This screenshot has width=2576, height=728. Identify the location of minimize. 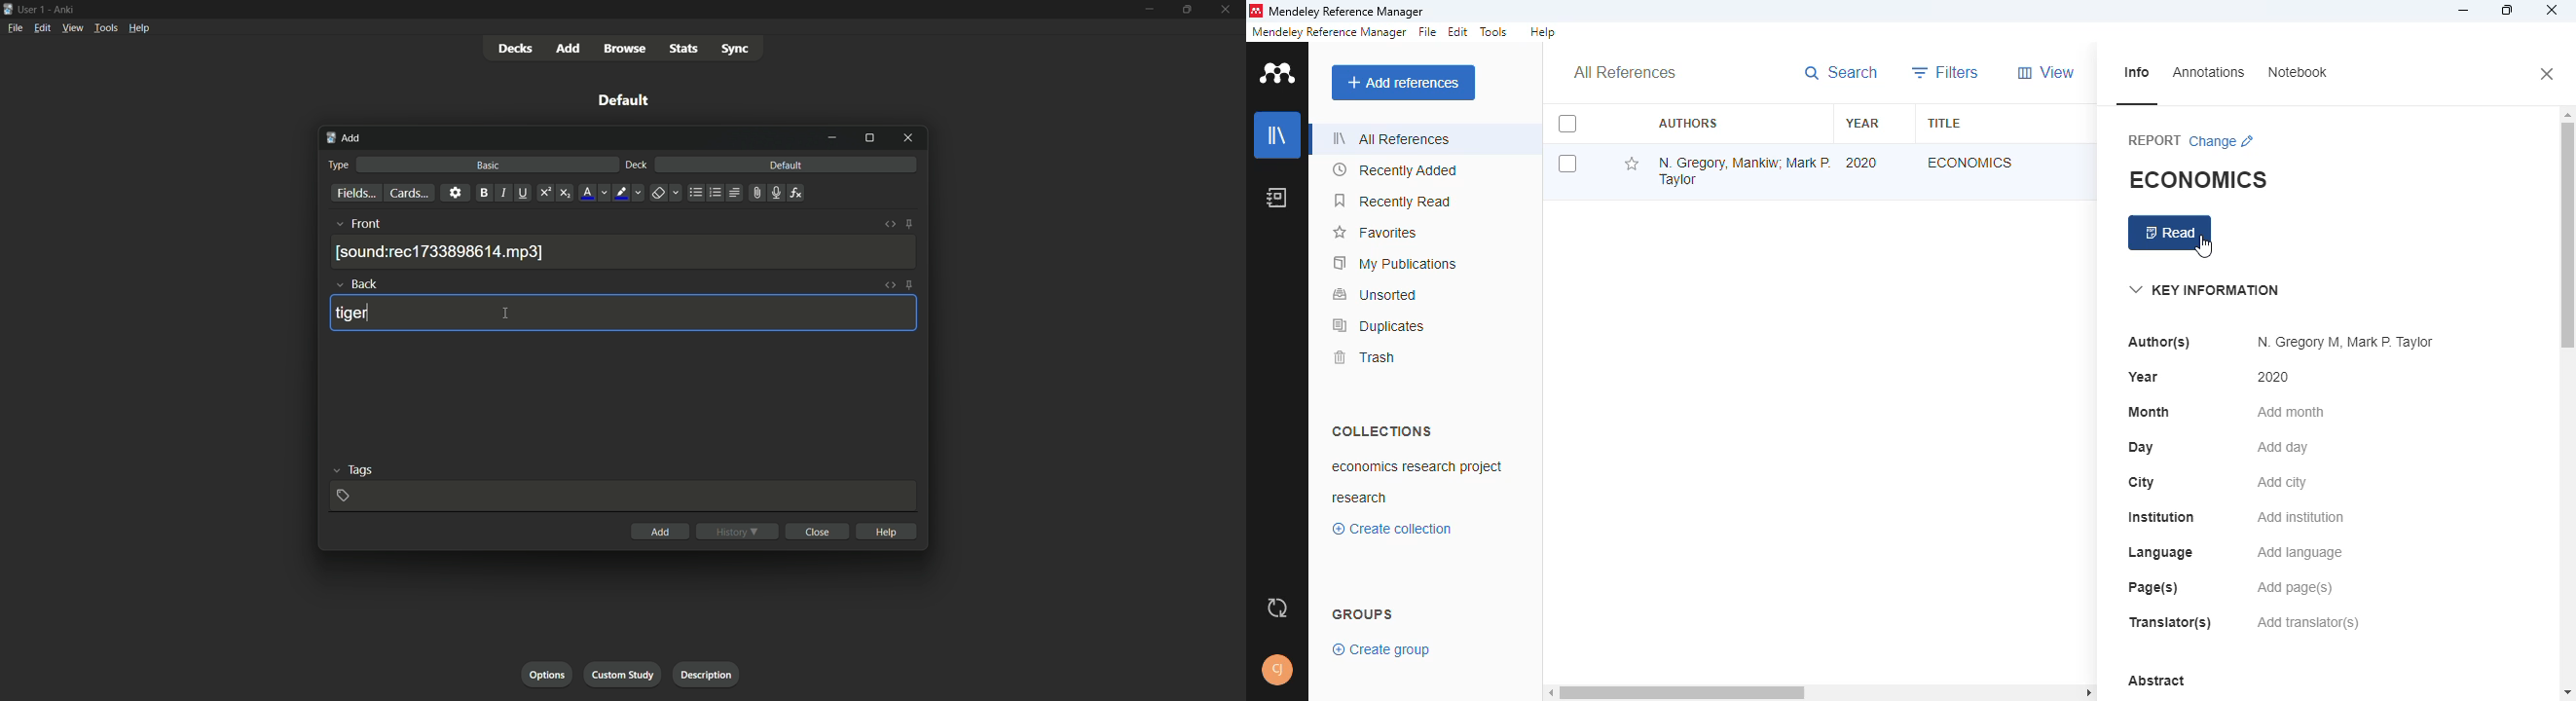
(2464, 11).